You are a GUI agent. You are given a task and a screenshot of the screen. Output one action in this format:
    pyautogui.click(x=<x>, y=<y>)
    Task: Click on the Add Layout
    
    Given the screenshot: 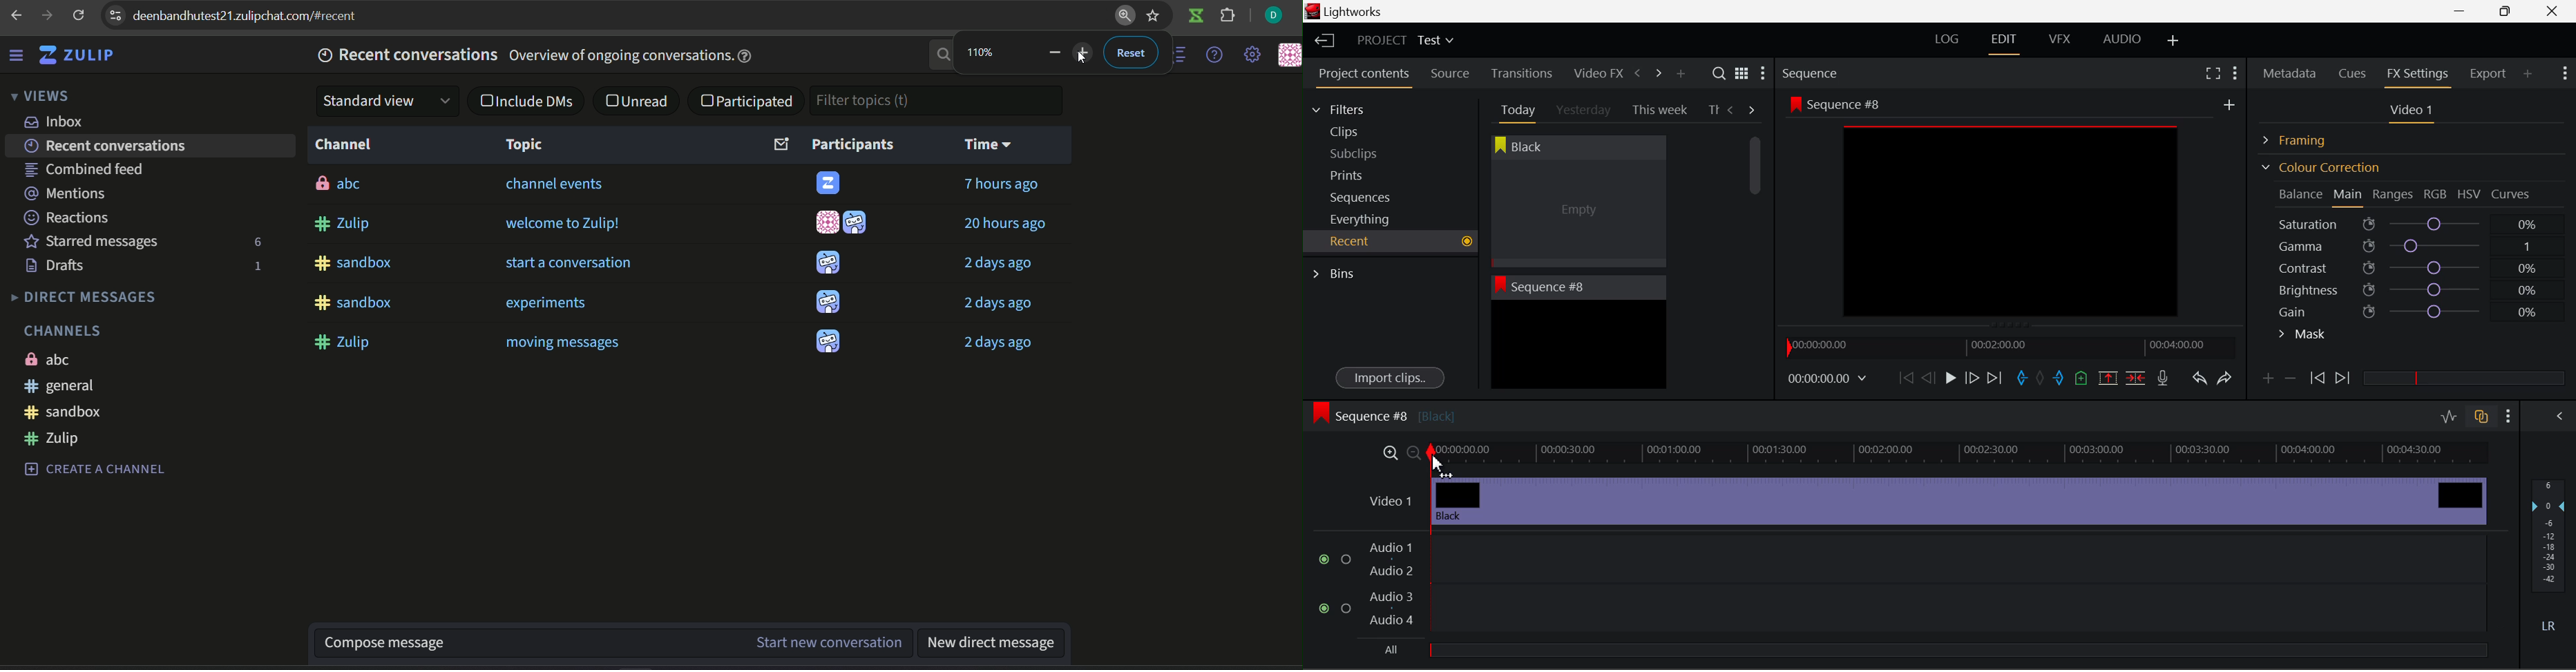 What is the action you would take?
    pyautogui.click(x=2174, y=41)
    